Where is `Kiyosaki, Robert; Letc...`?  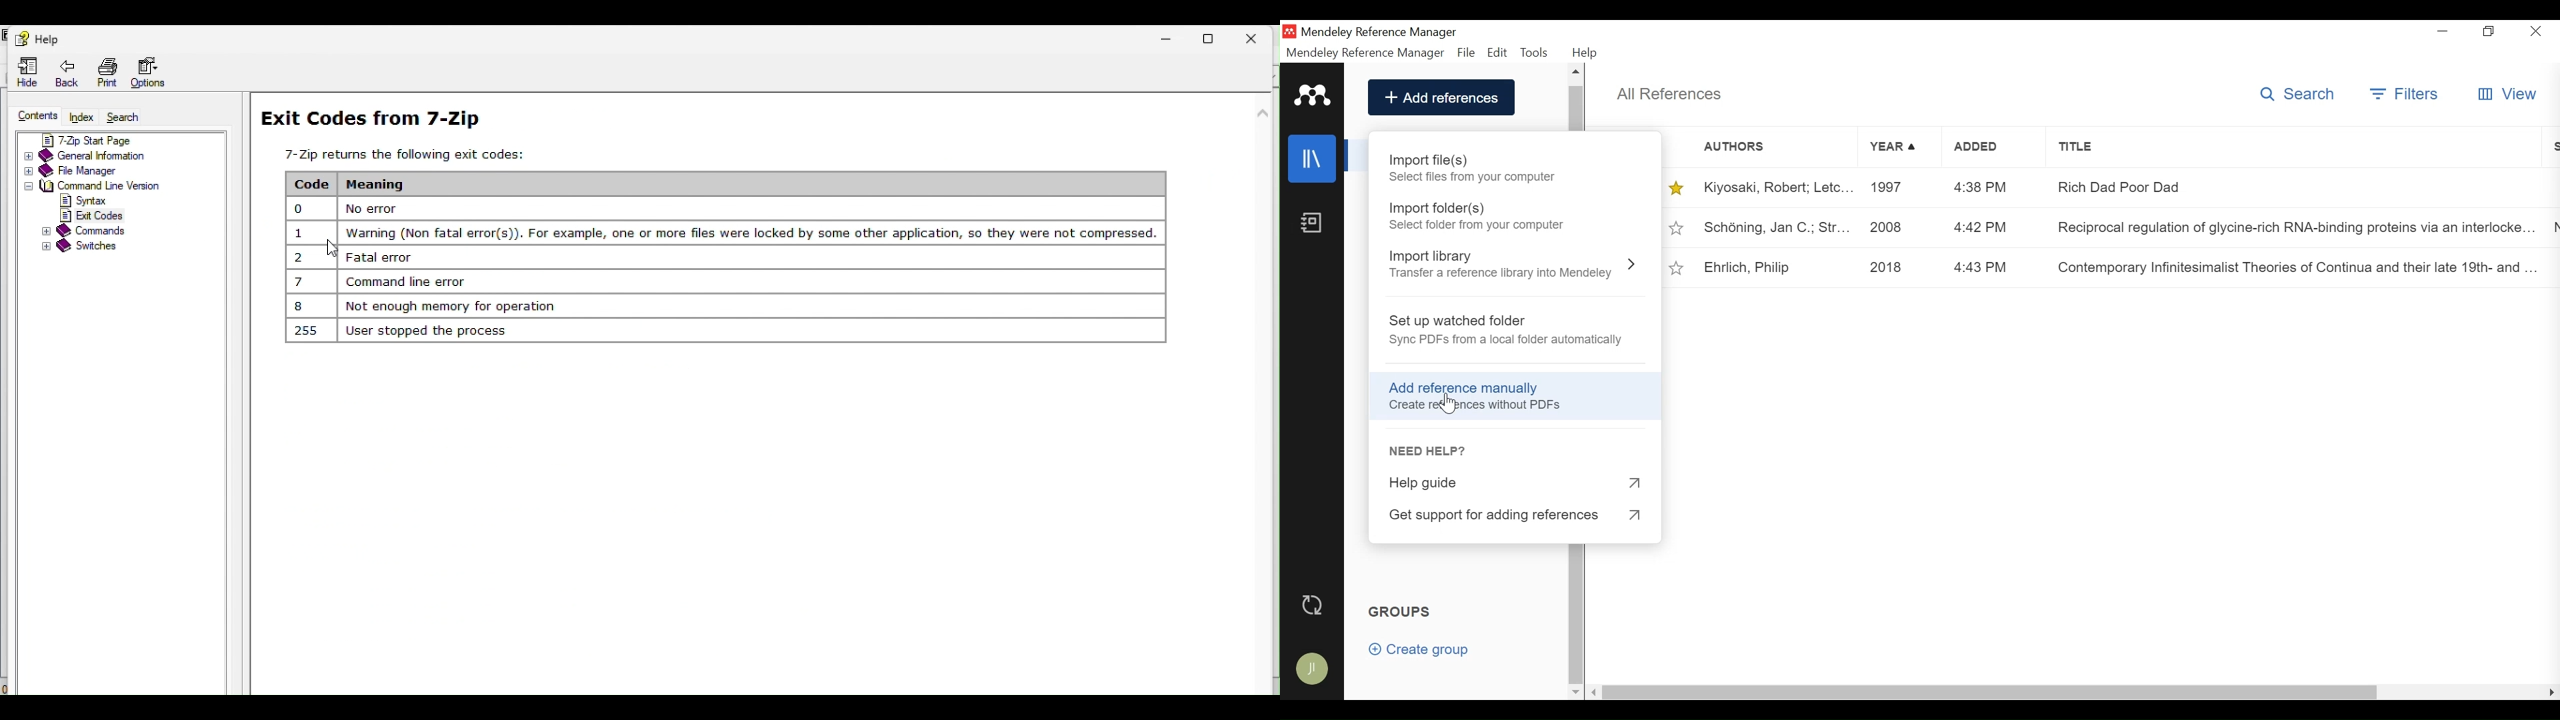 Kiyosaki, Robert; Letc... is located at coordinates (1778, 188).